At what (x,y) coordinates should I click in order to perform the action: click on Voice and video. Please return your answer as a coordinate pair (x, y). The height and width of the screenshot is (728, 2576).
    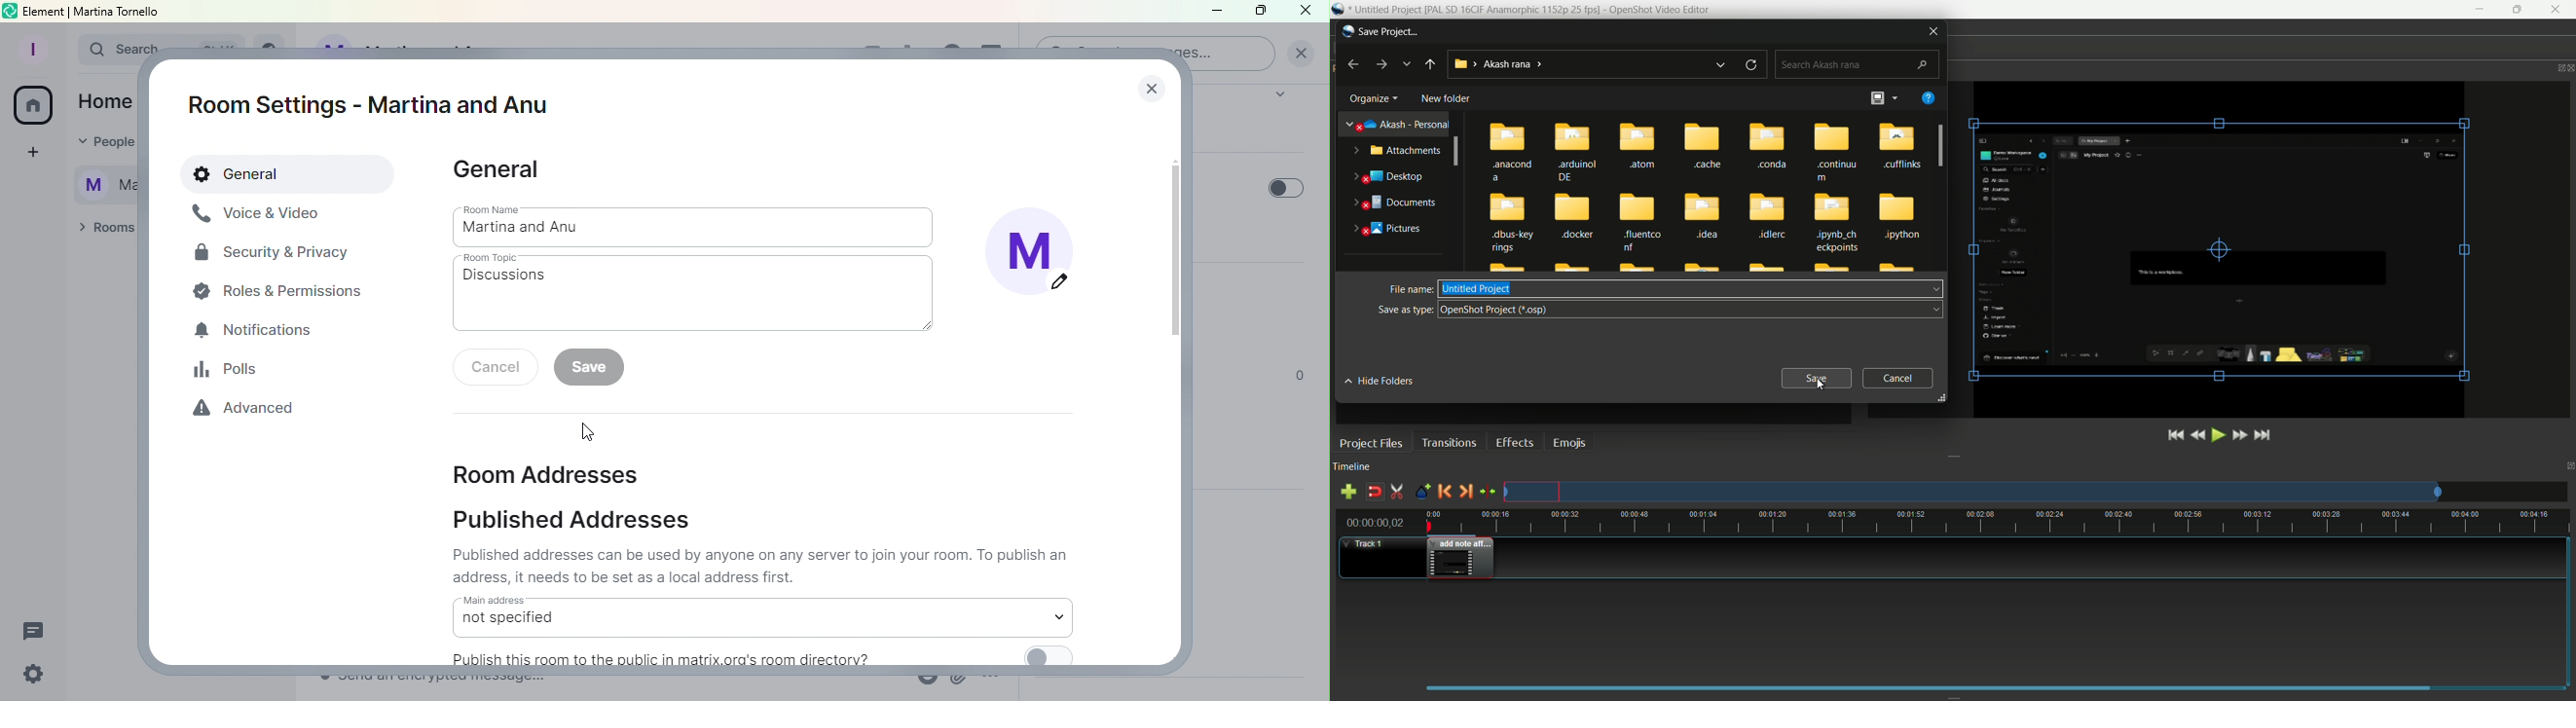
    Looking at the image, I should click on (258, 214).